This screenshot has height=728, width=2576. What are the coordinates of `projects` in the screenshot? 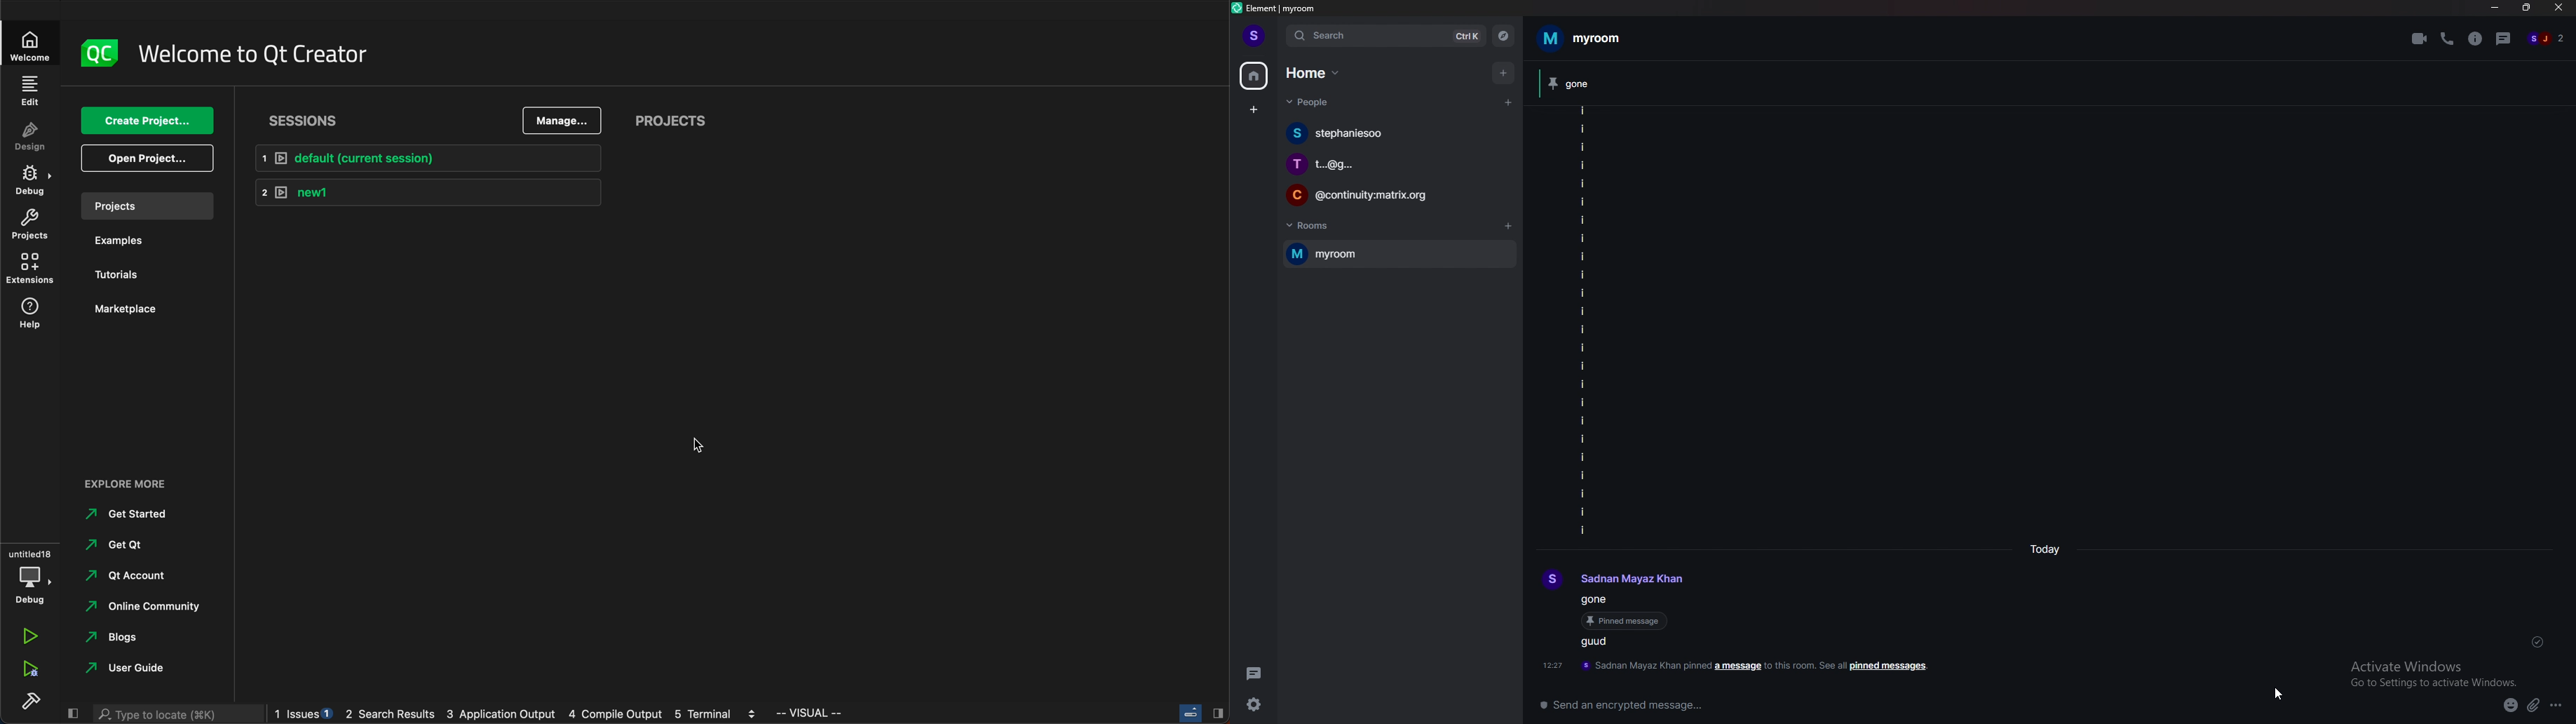 It's located at (670, 118).